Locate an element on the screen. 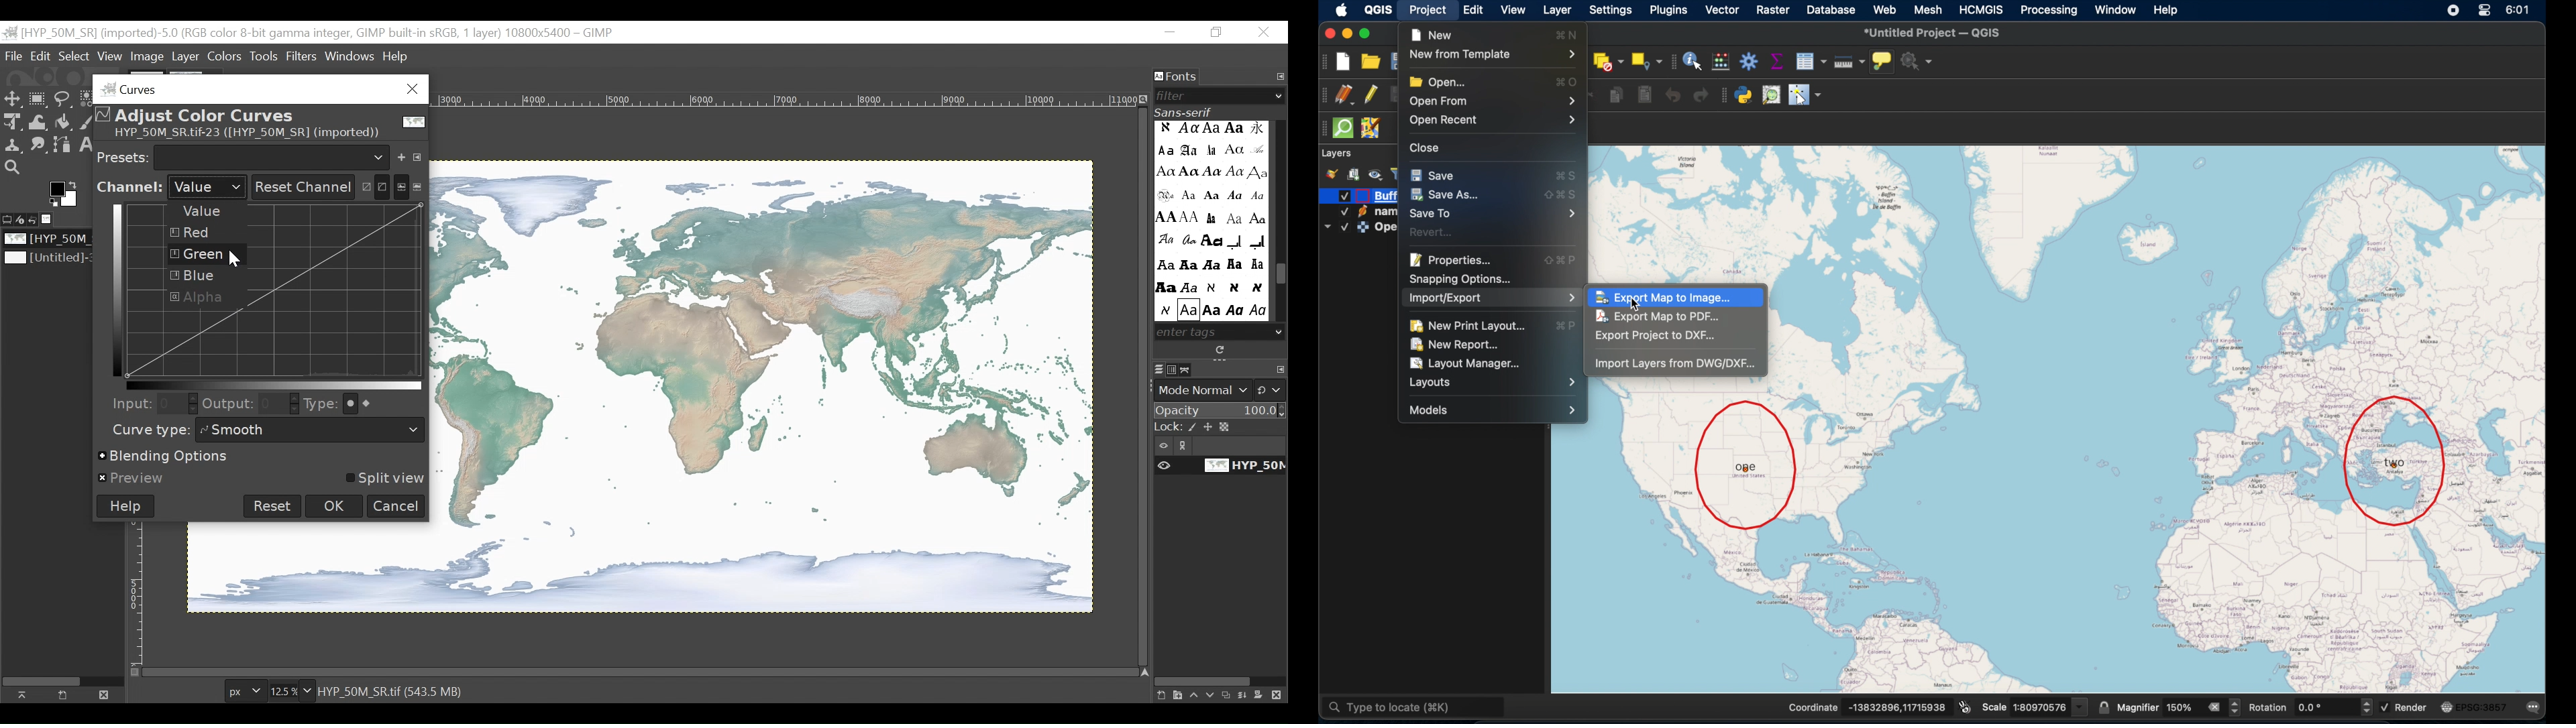 Image resolution: width=2576 pixels, height=728 pixels. Lock is located at coordinates (1221, 428).